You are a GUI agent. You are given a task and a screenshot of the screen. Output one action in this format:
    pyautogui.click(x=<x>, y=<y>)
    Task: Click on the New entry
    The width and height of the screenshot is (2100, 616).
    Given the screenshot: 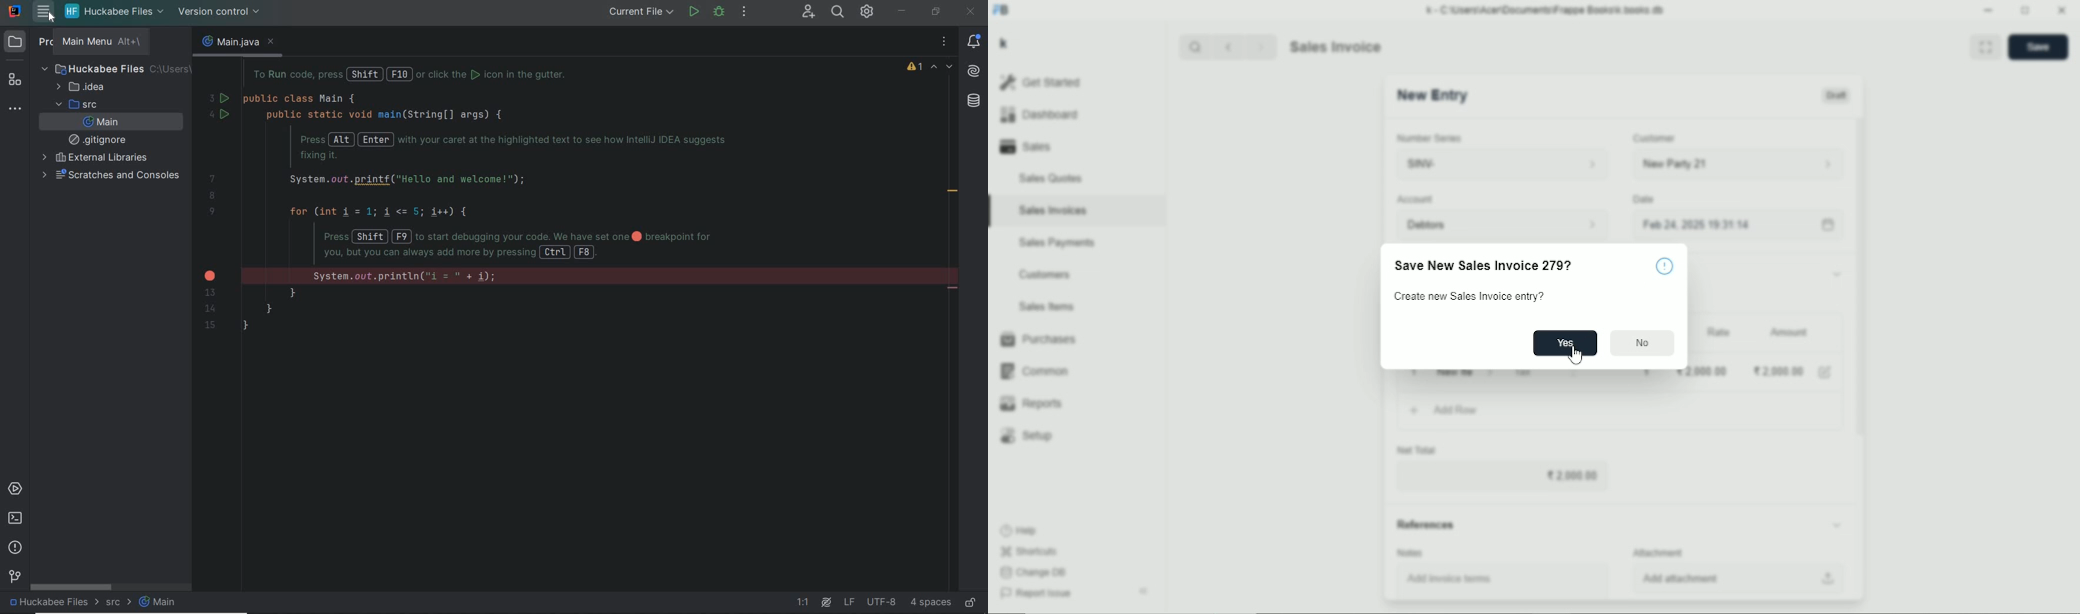 What is the action you would take?
    pyautogui.click(x=1433, y=96)
    